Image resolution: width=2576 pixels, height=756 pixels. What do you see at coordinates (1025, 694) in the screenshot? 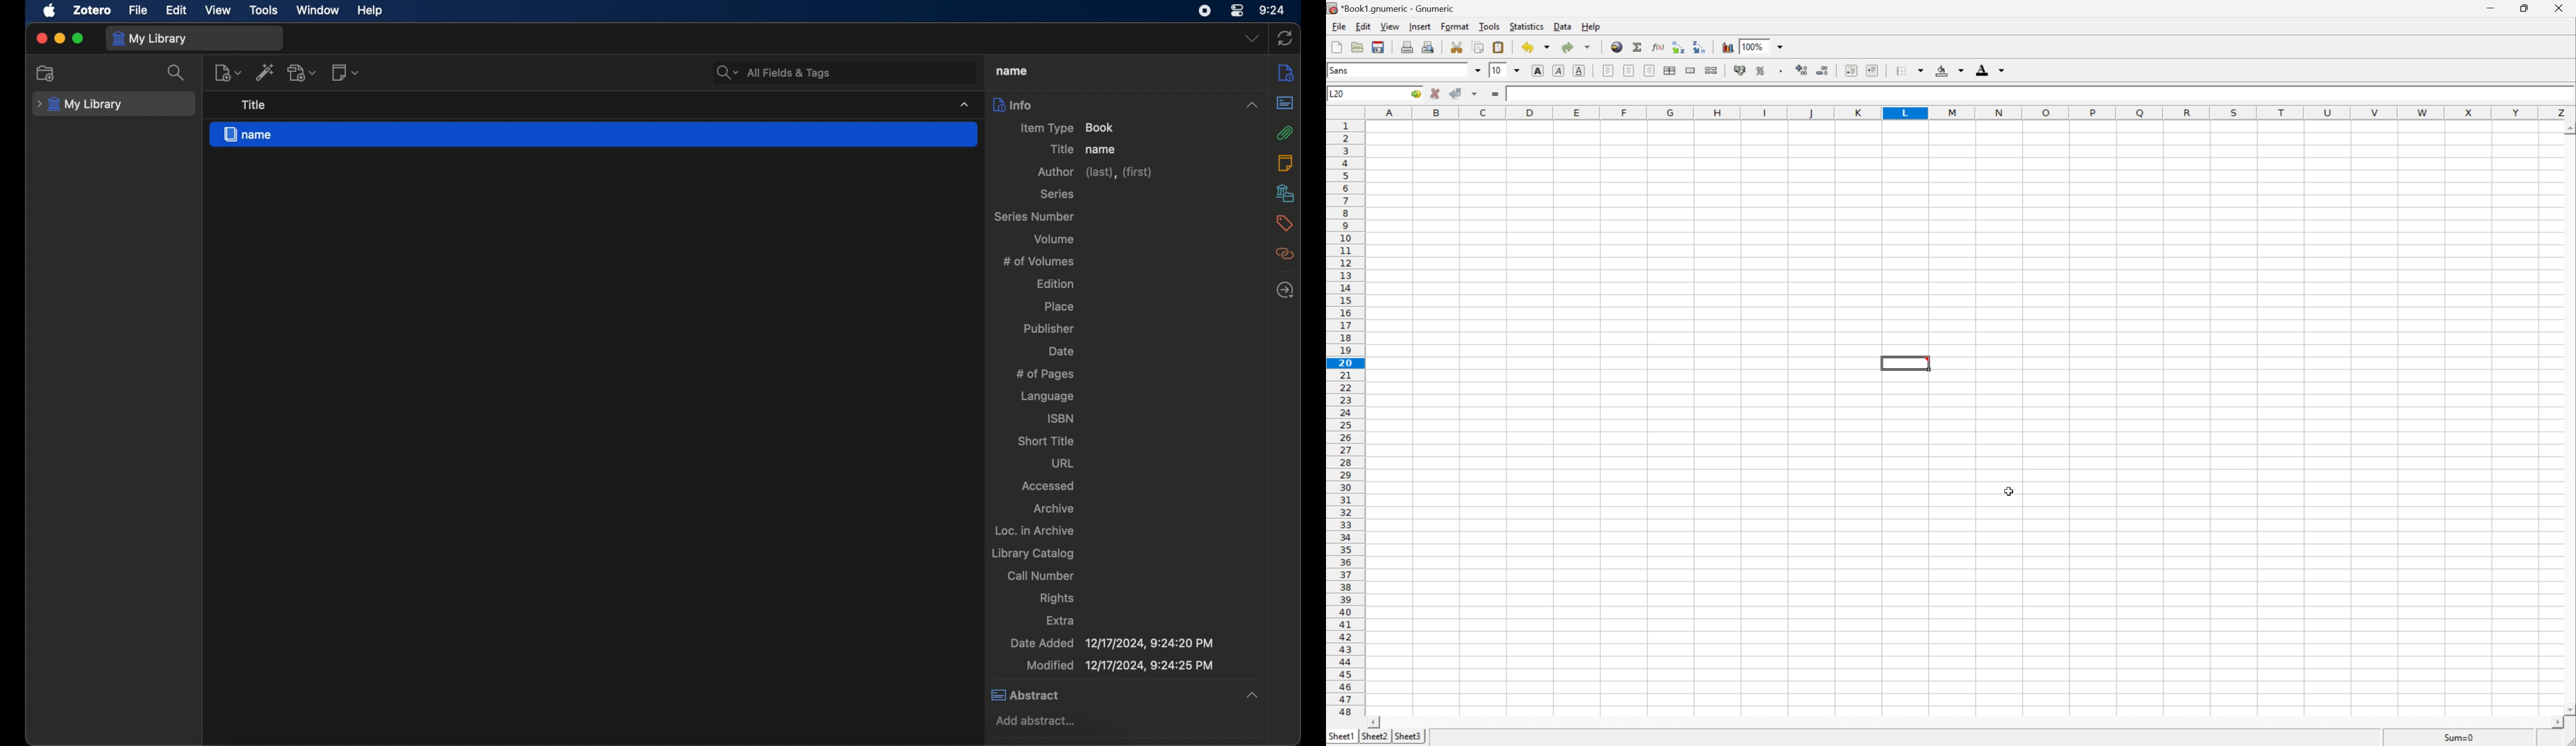
I see `abstract` at bounding box center [1025, 694].